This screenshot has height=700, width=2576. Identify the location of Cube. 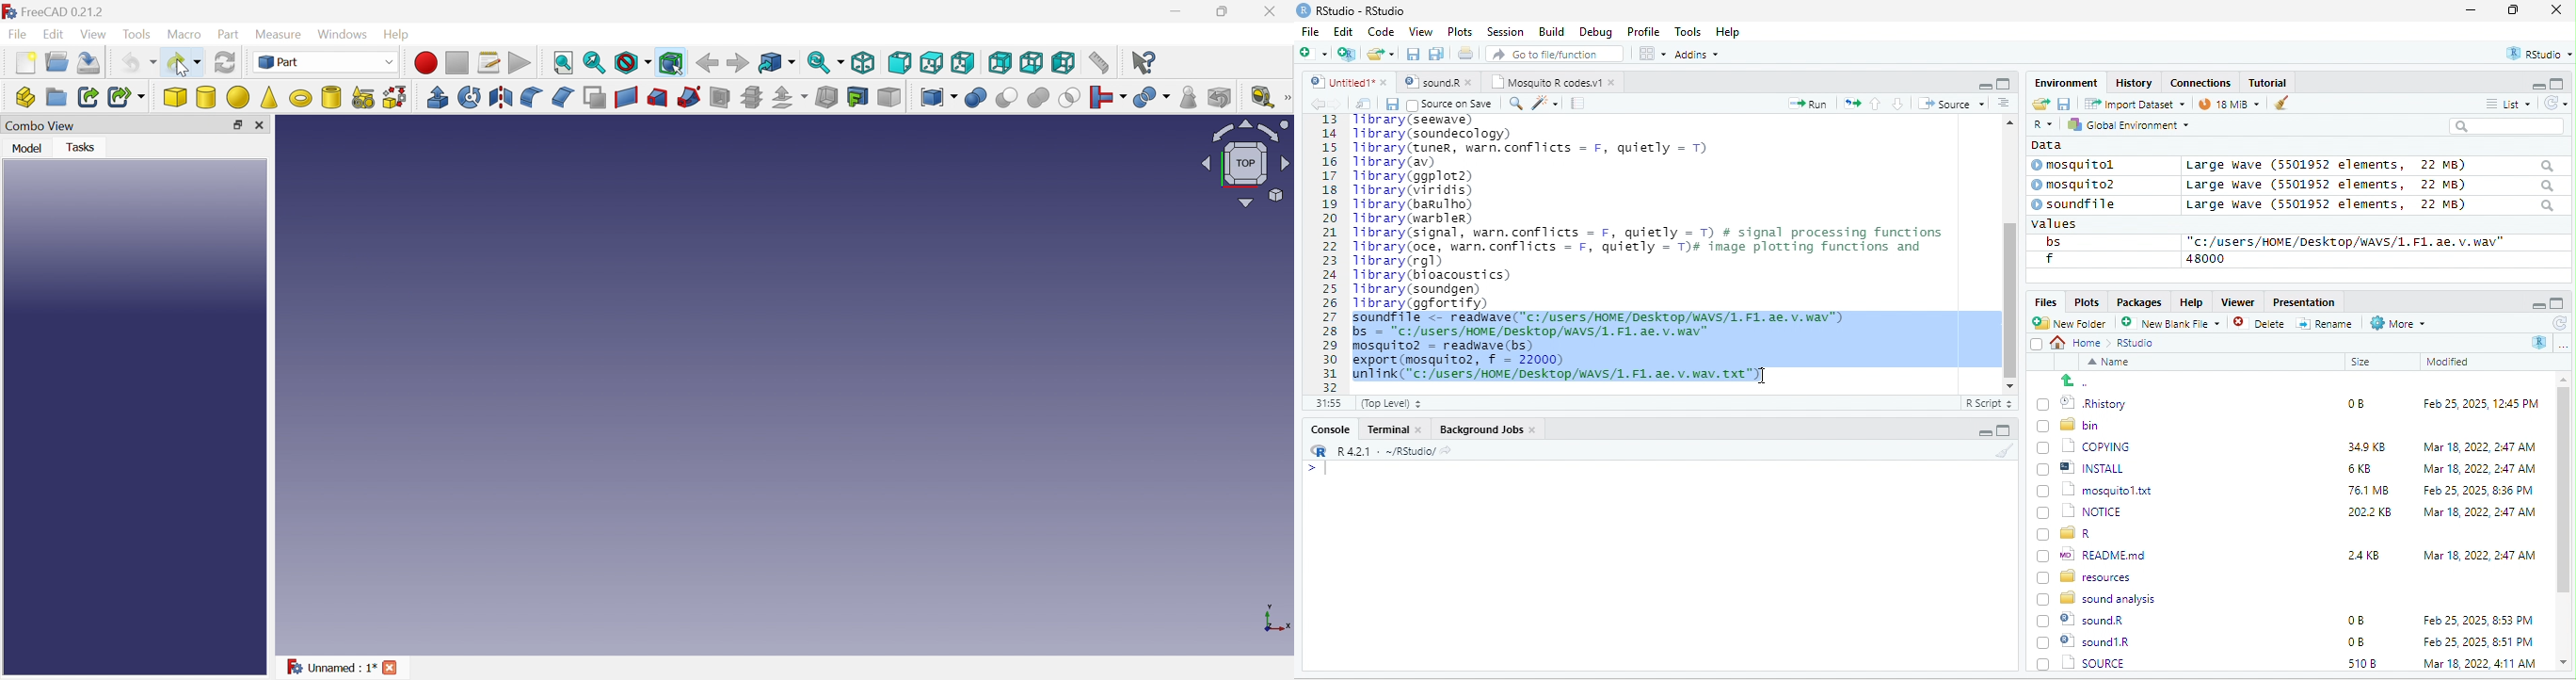
(173, 98).